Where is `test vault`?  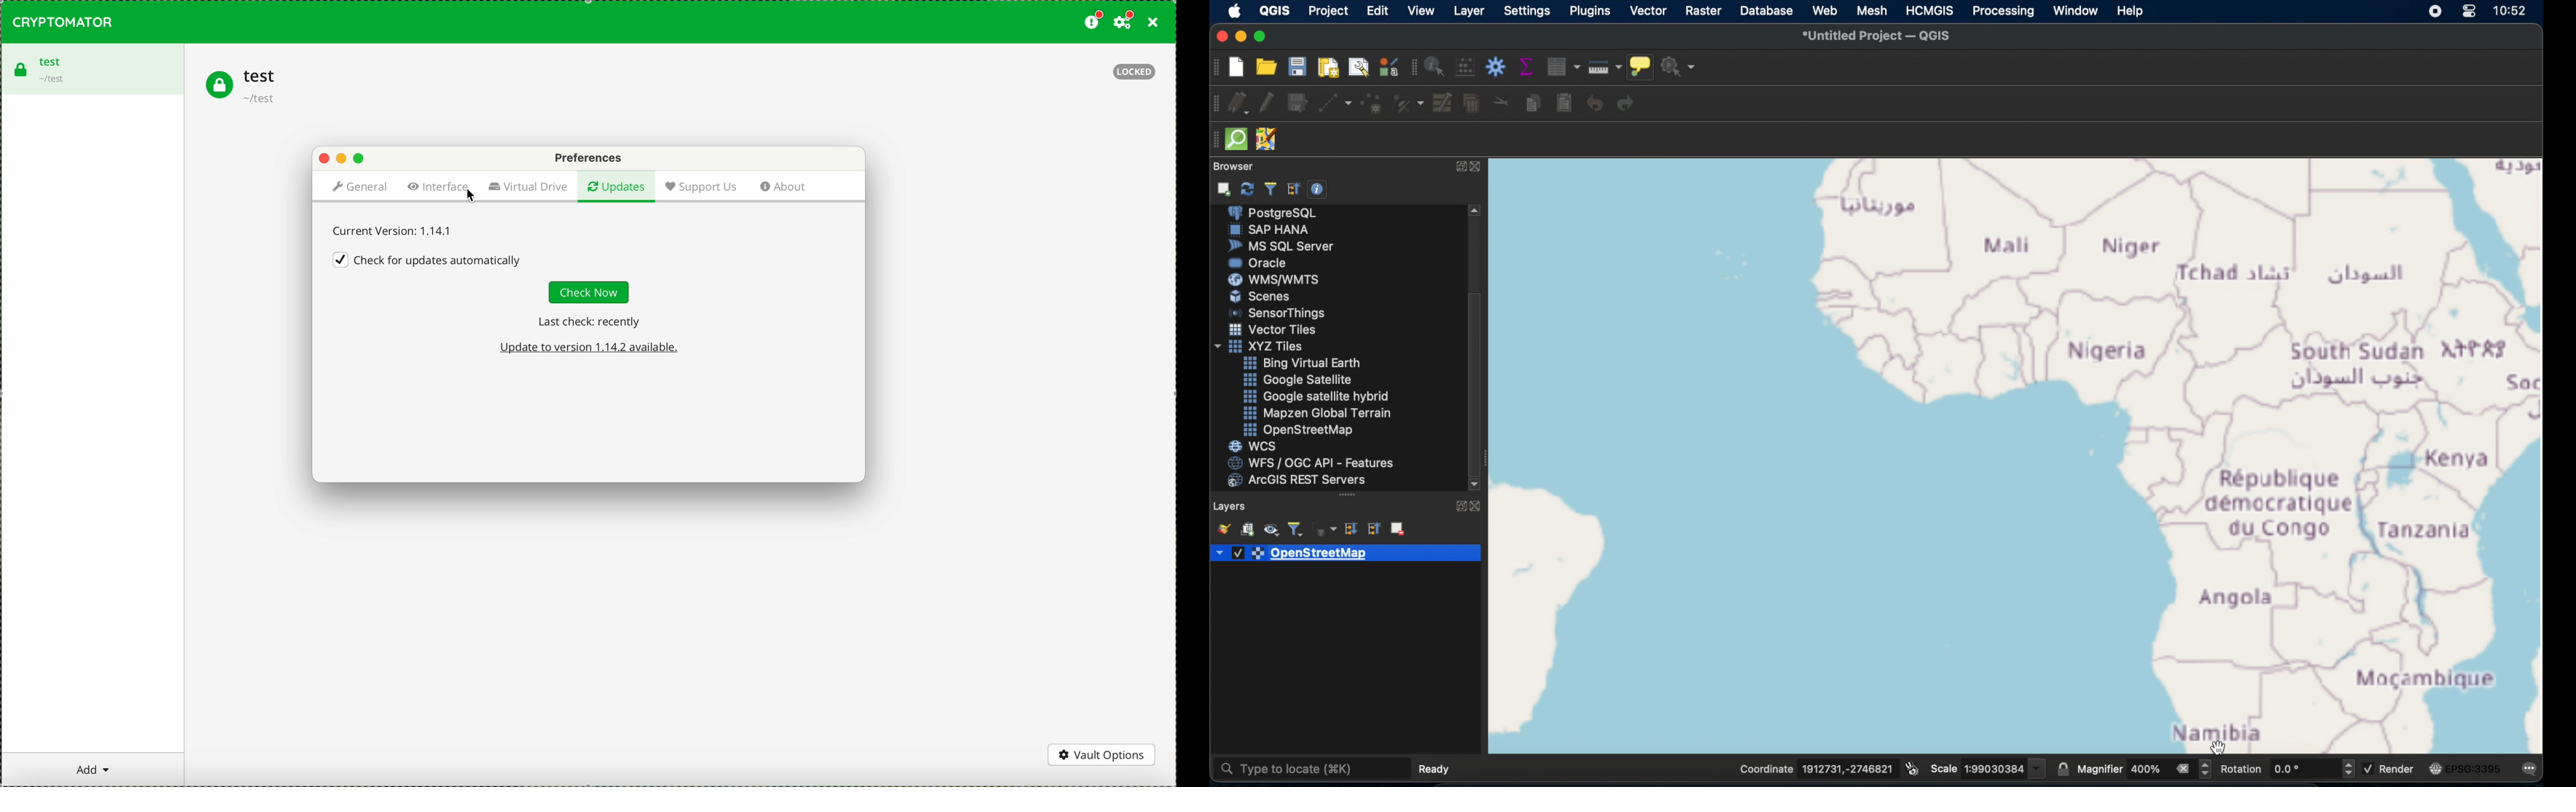 test vault is located at coordinates (242, 86).